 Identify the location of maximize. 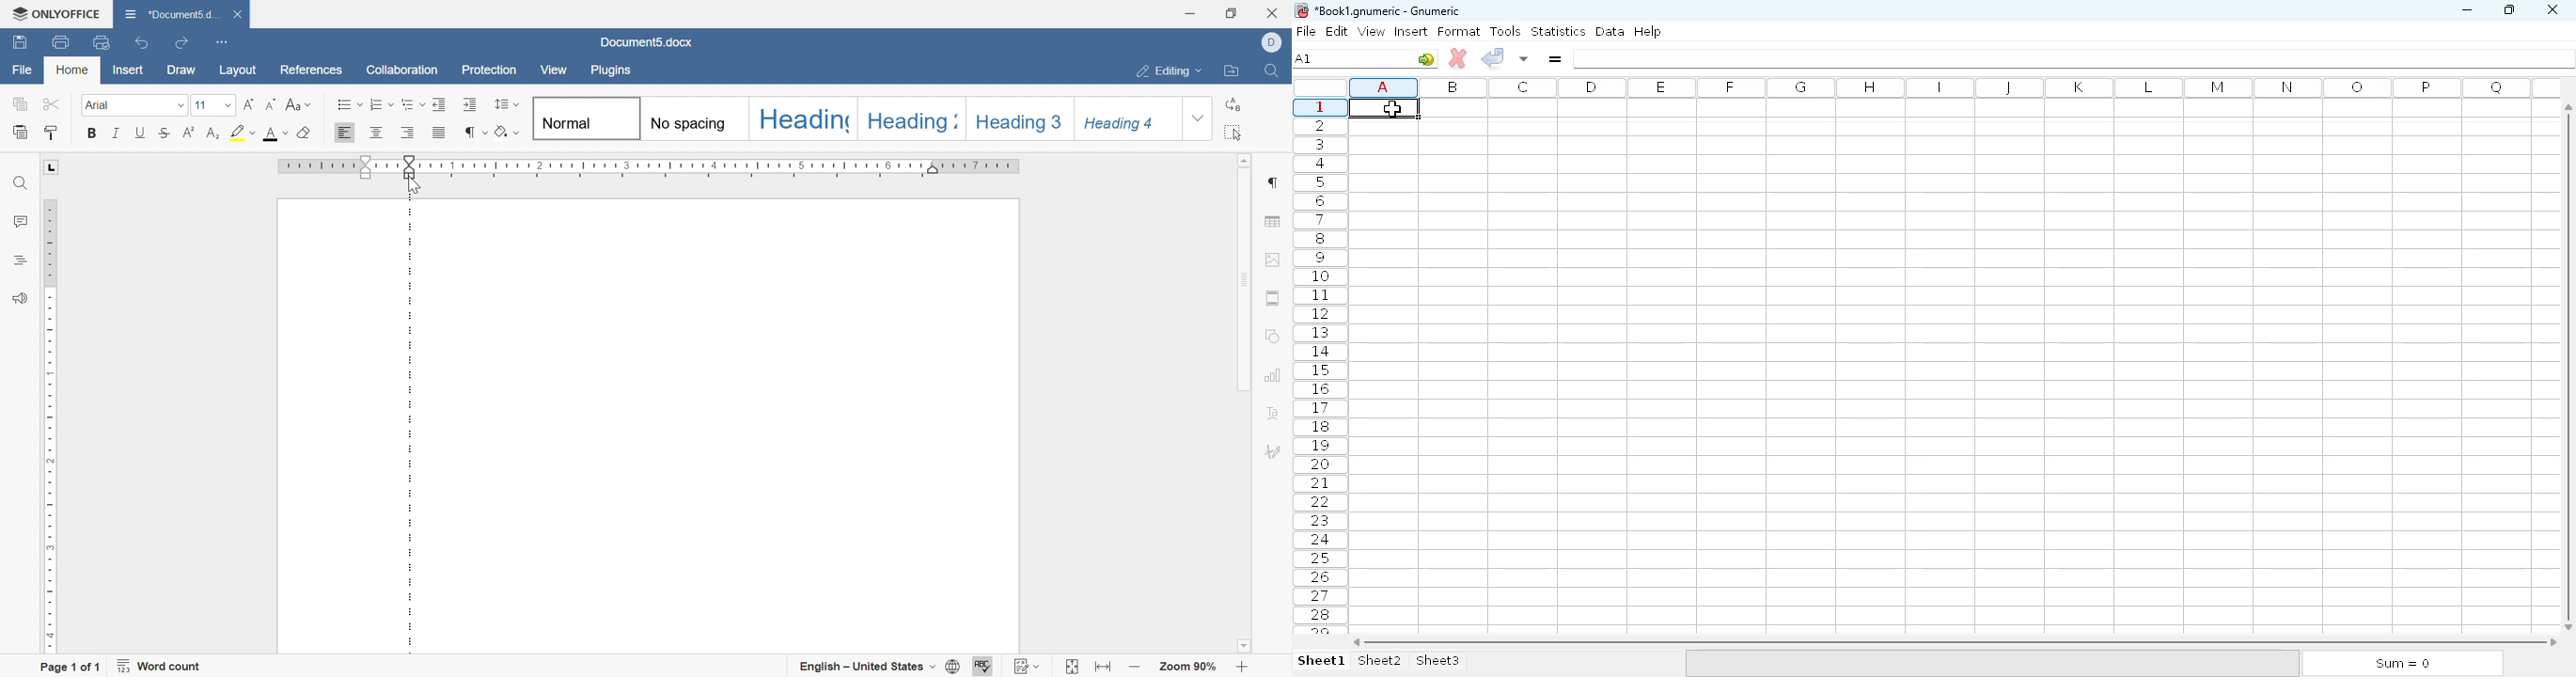
(2508, 8).